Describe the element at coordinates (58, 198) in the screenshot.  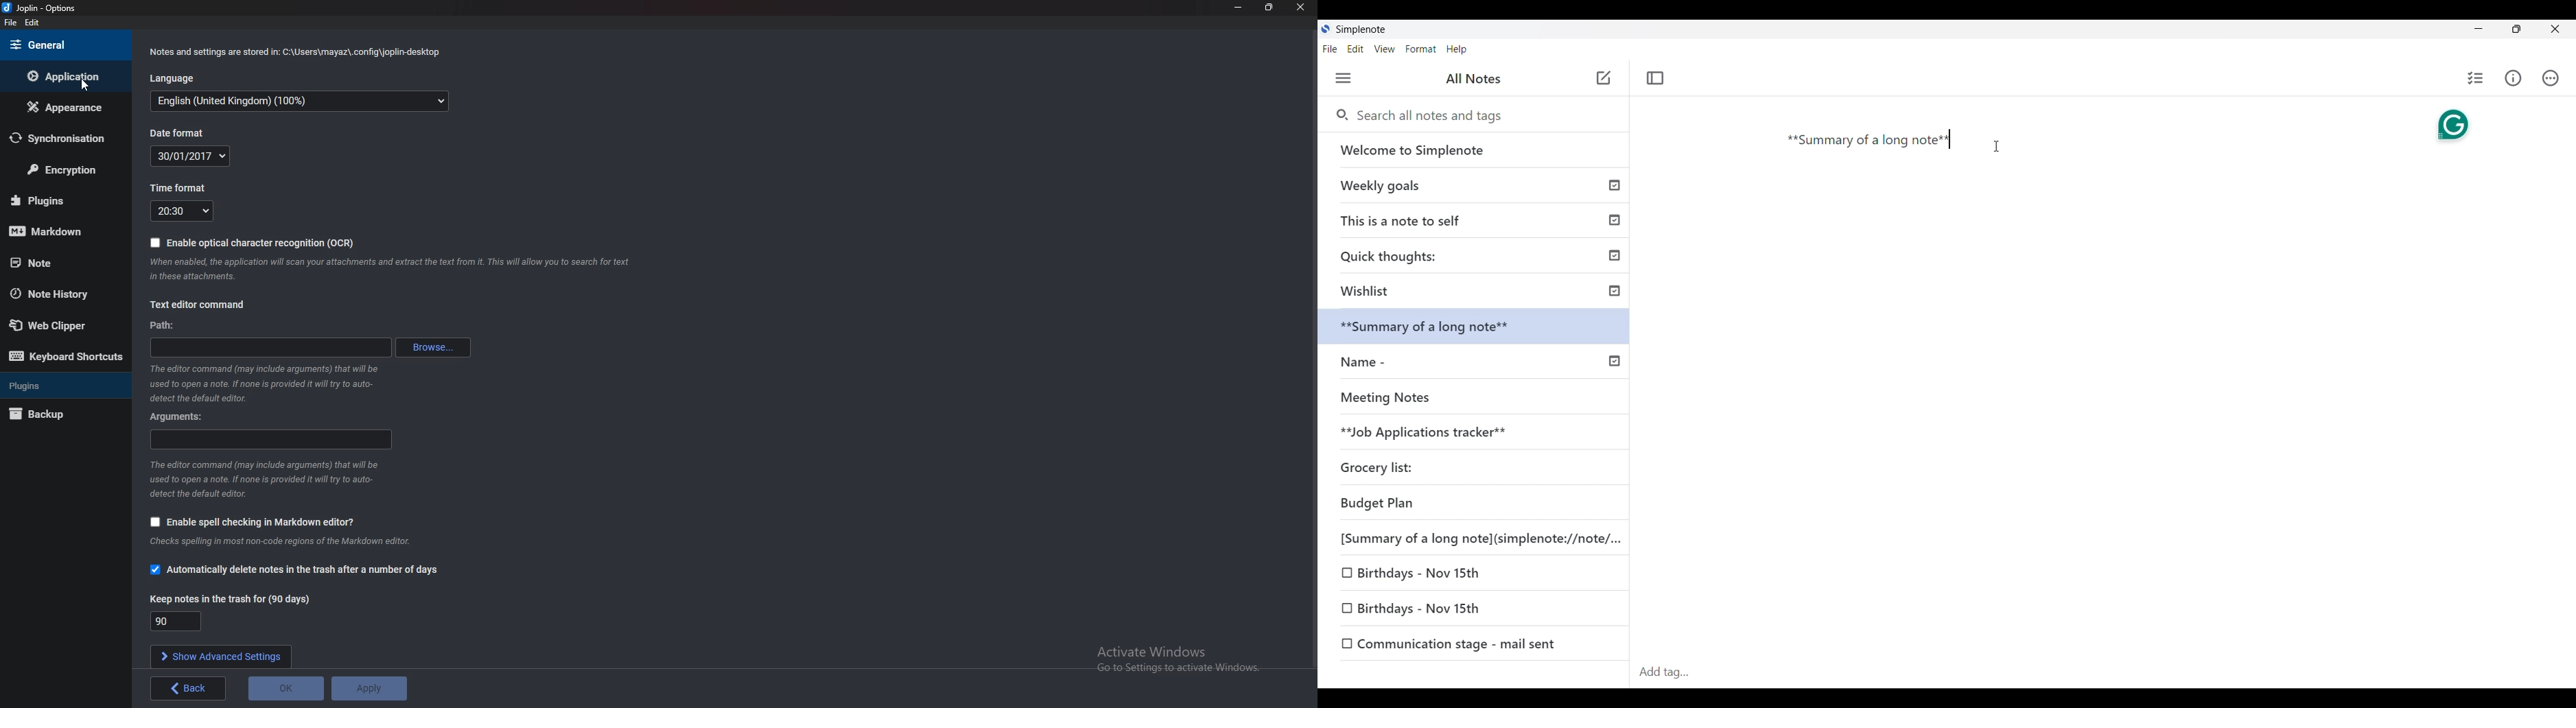
I see `Plugins` at that location.